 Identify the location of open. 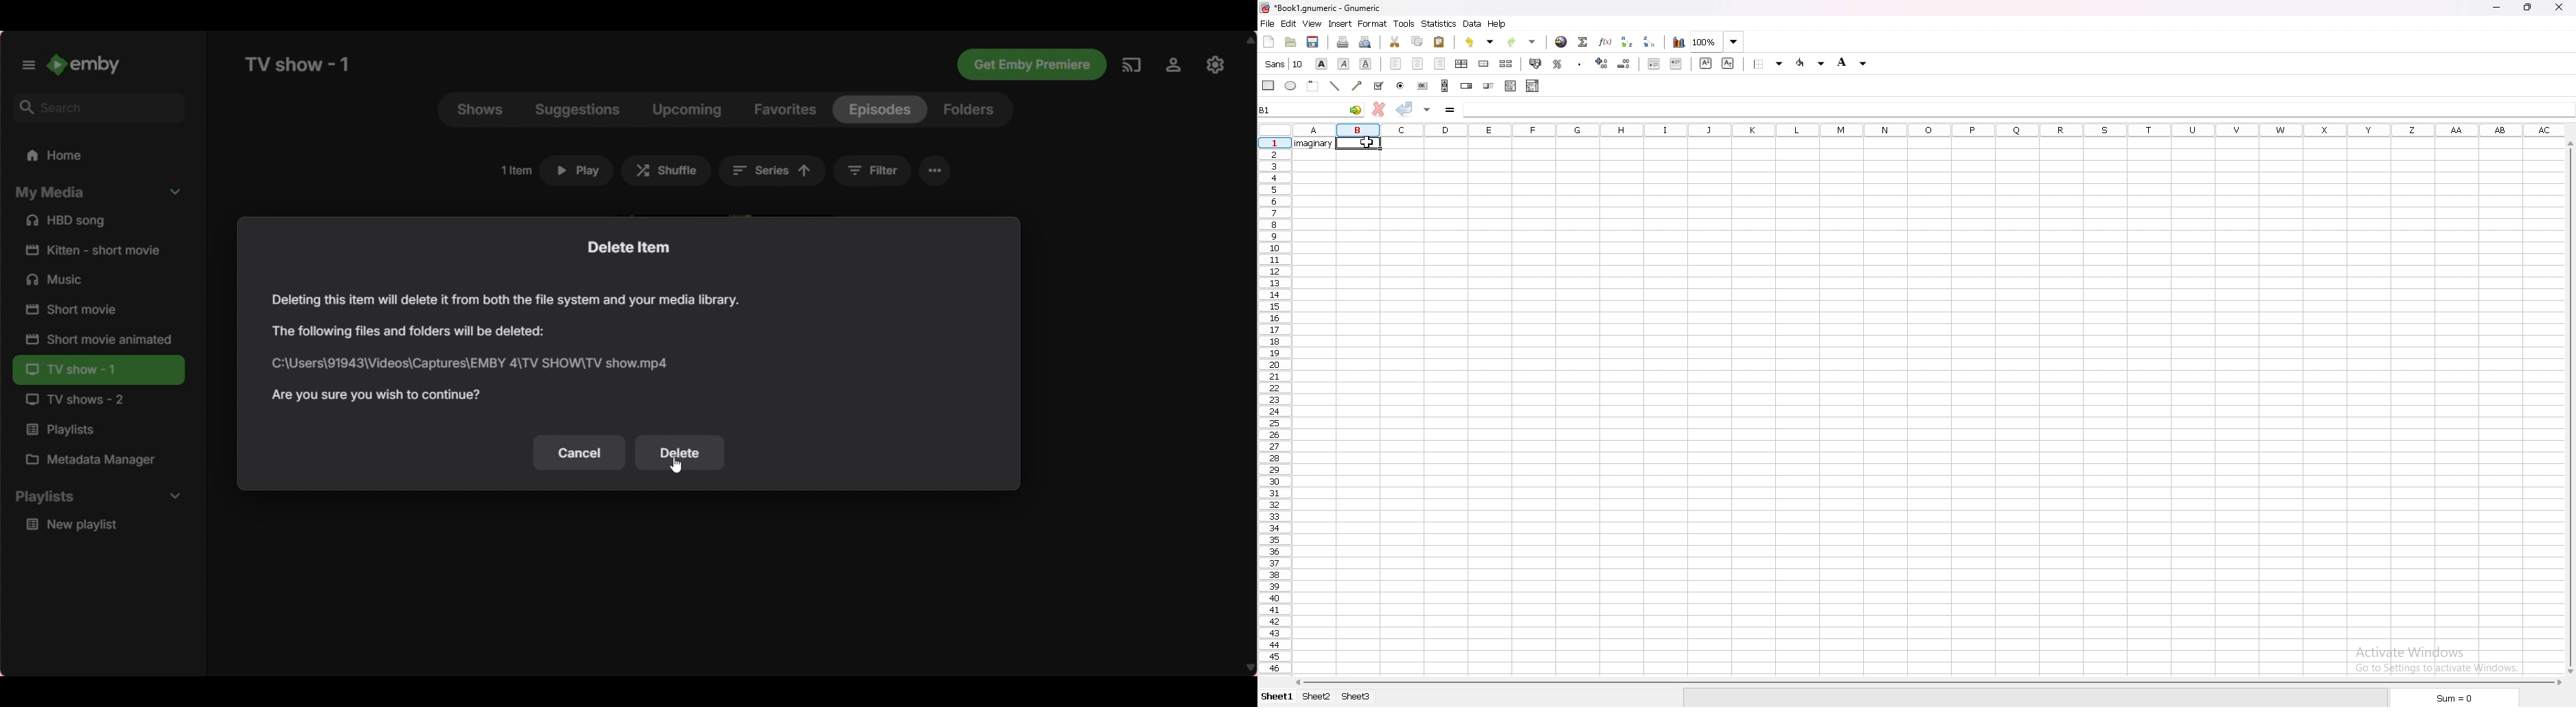
(1292, 41).